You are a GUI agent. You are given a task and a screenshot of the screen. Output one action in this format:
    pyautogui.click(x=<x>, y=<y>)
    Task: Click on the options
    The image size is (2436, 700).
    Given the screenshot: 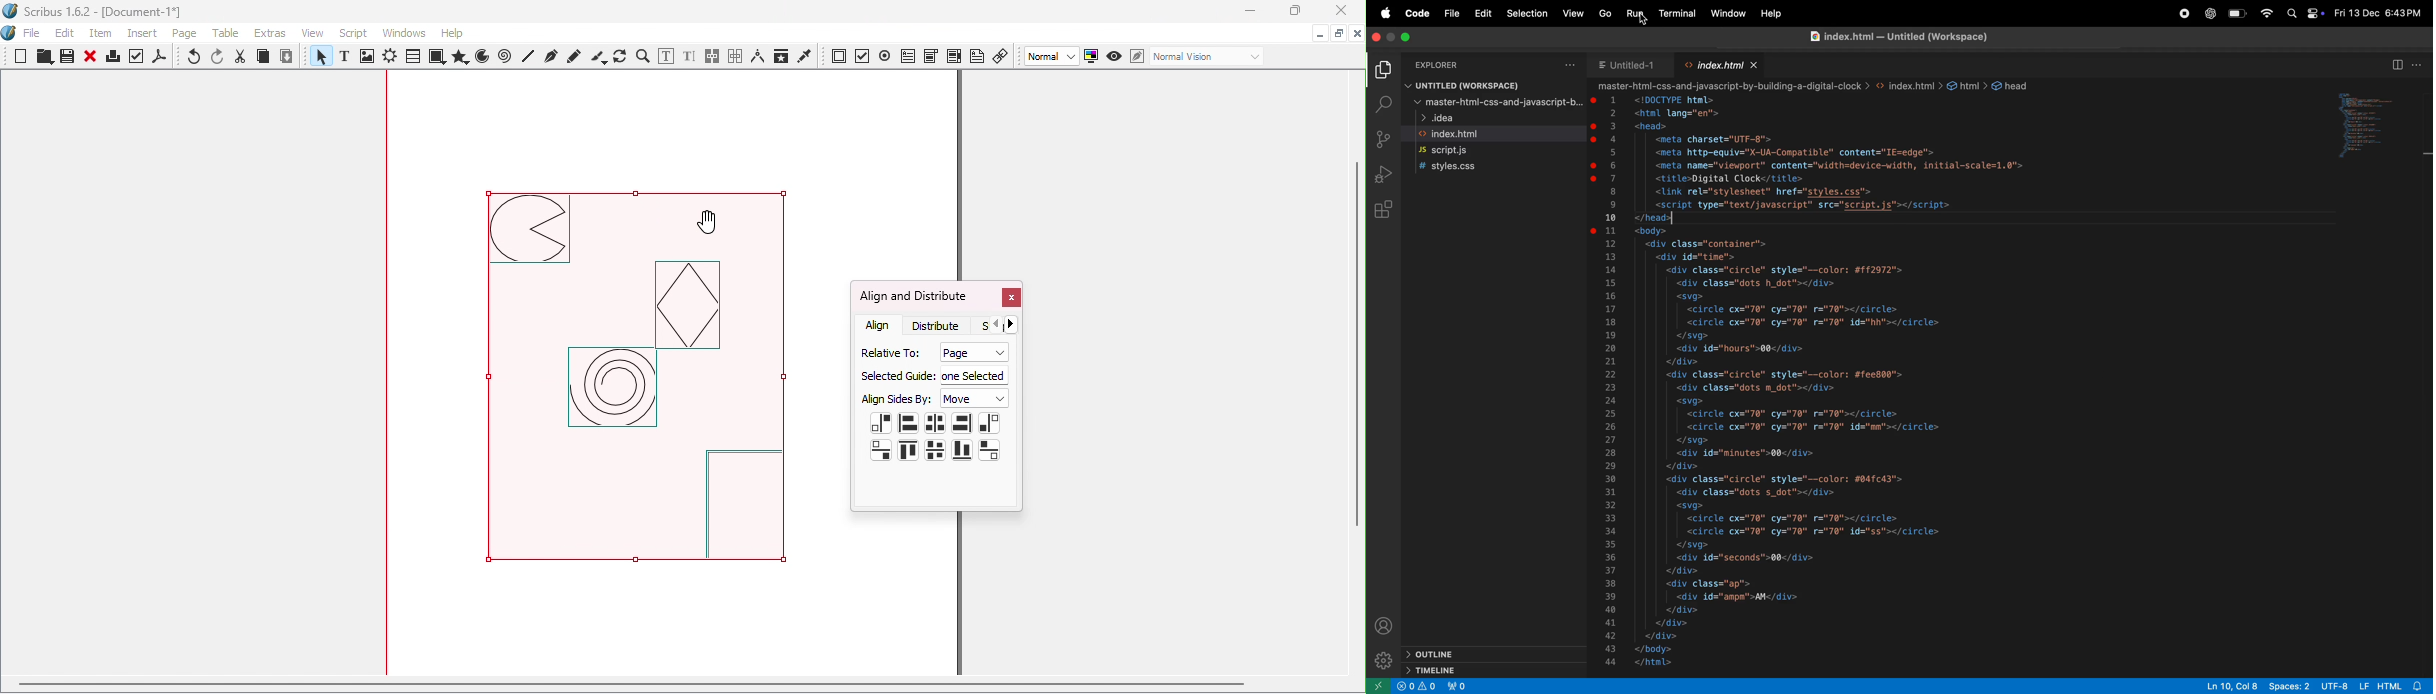 What is the action you would take?
    pyautogui.click(x=2421, y=64)
    